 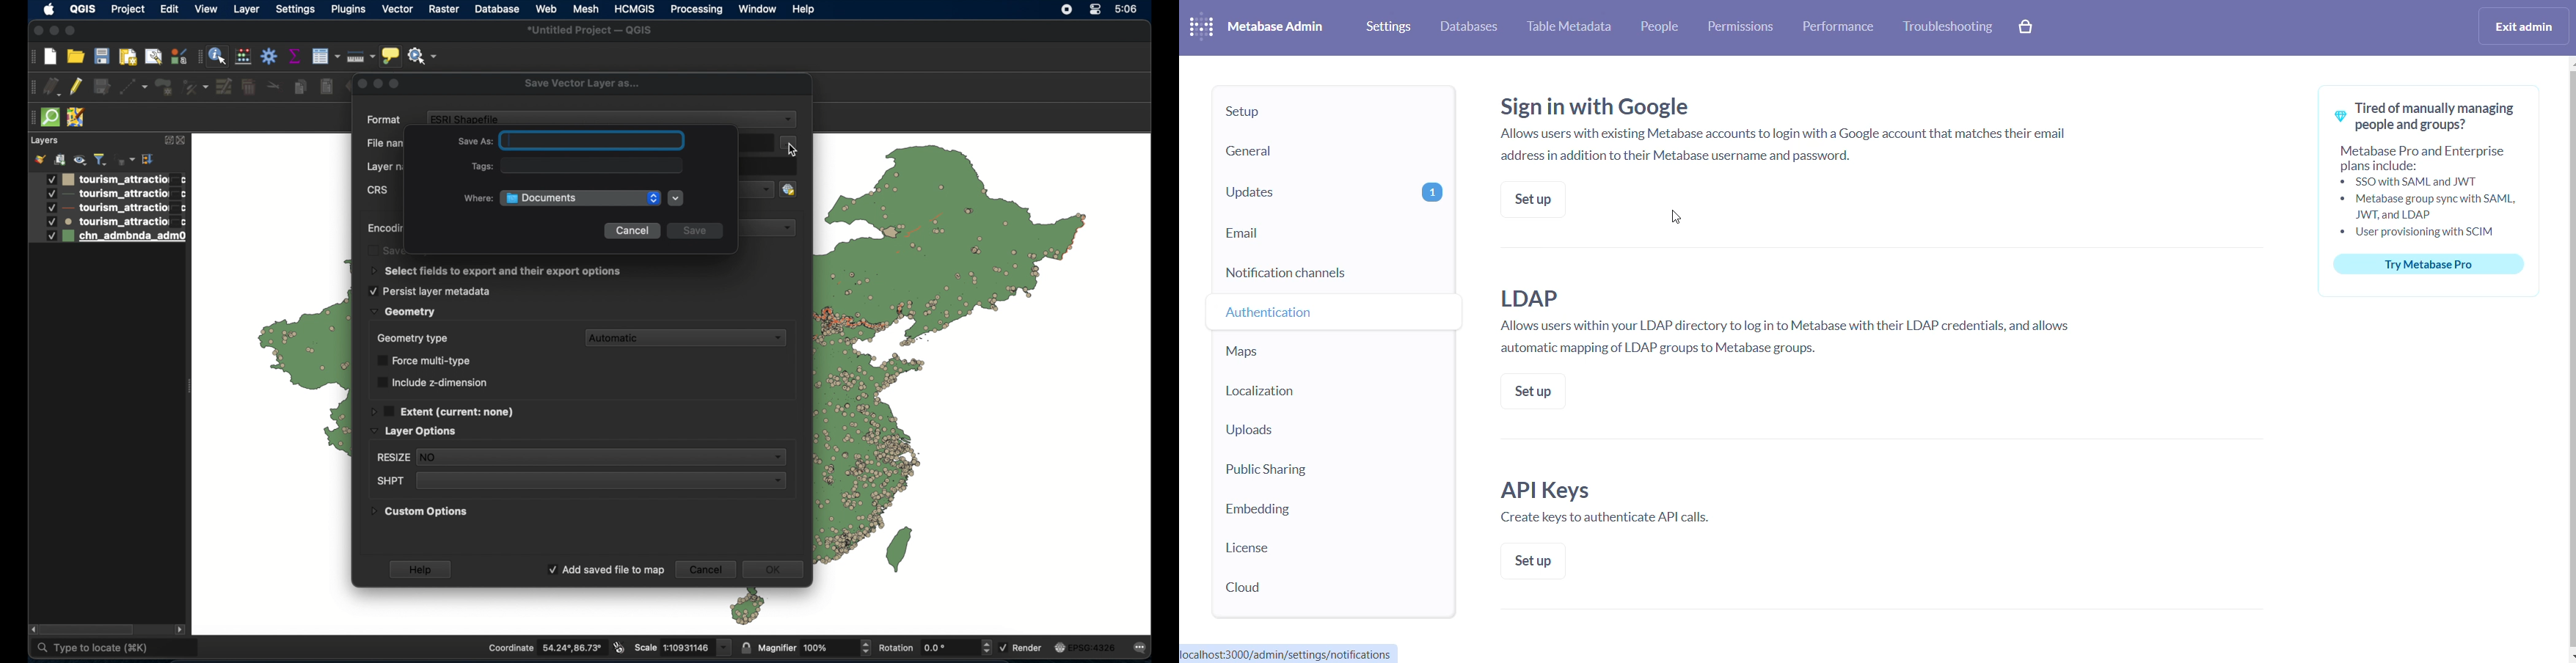 What do you see at coordinates (805, 9) in the screenshot?
I see `help` at bounding box center [805, 9].